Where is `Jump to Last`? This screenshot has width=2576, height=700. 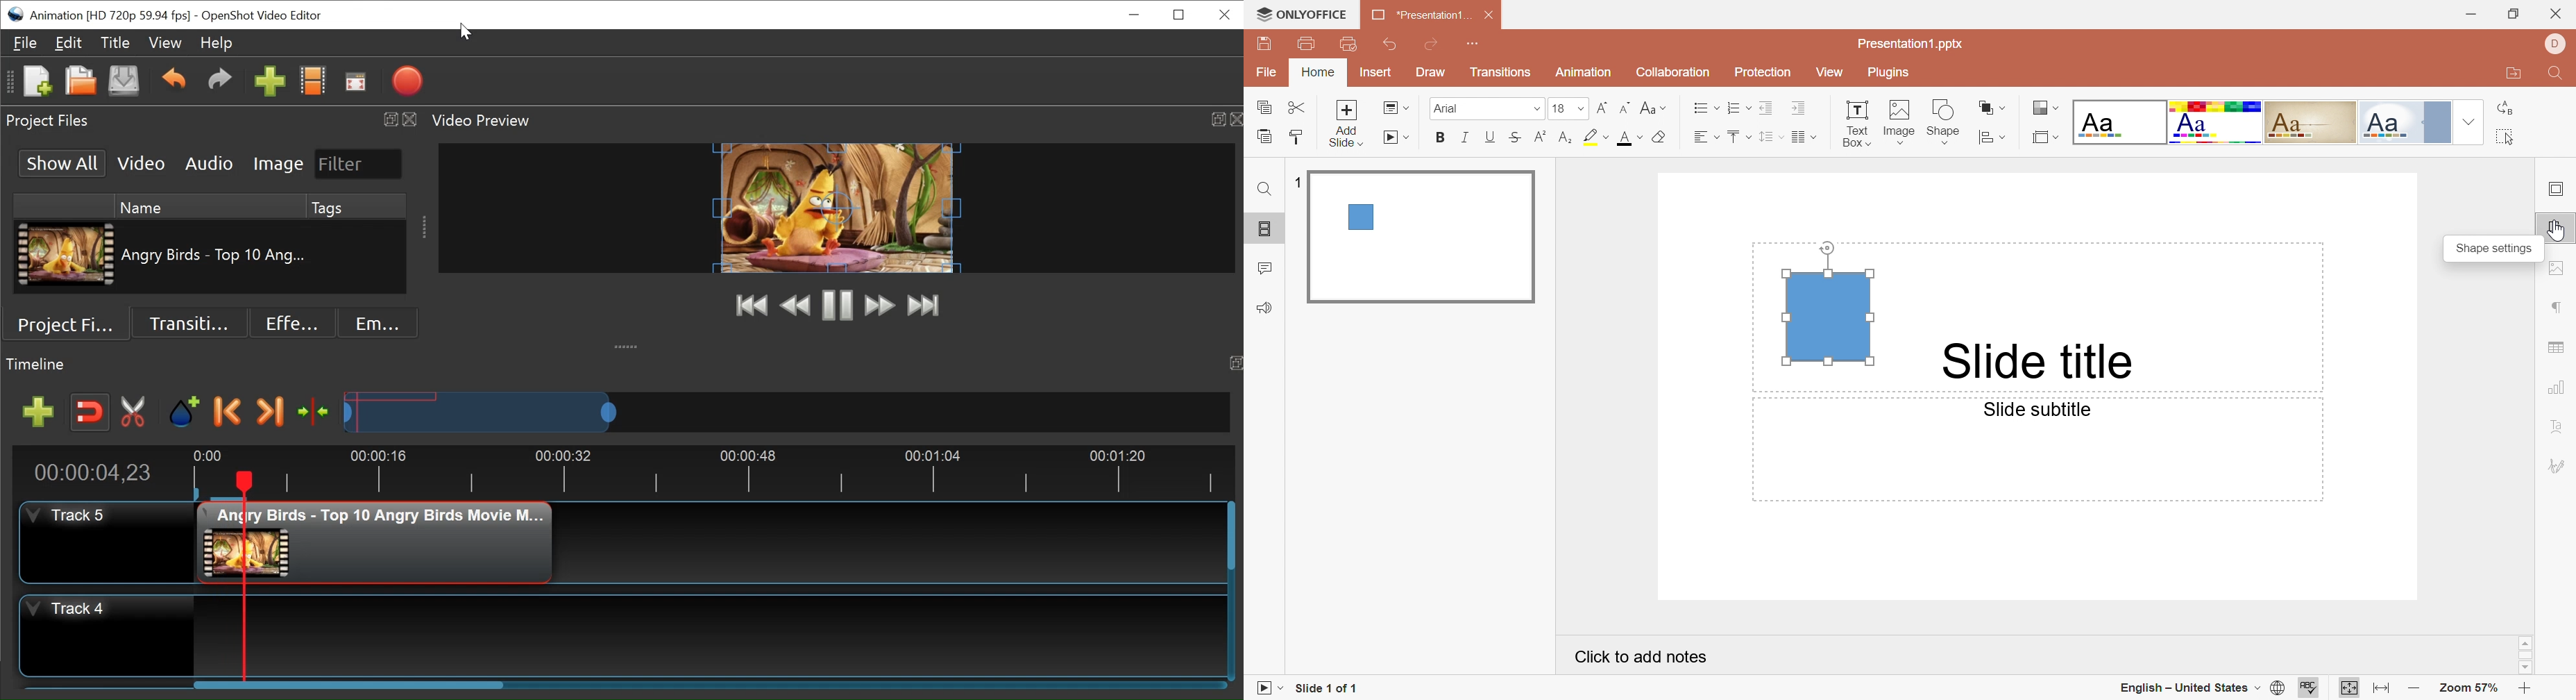 Jump to Last is located at coordinates (923, 306).